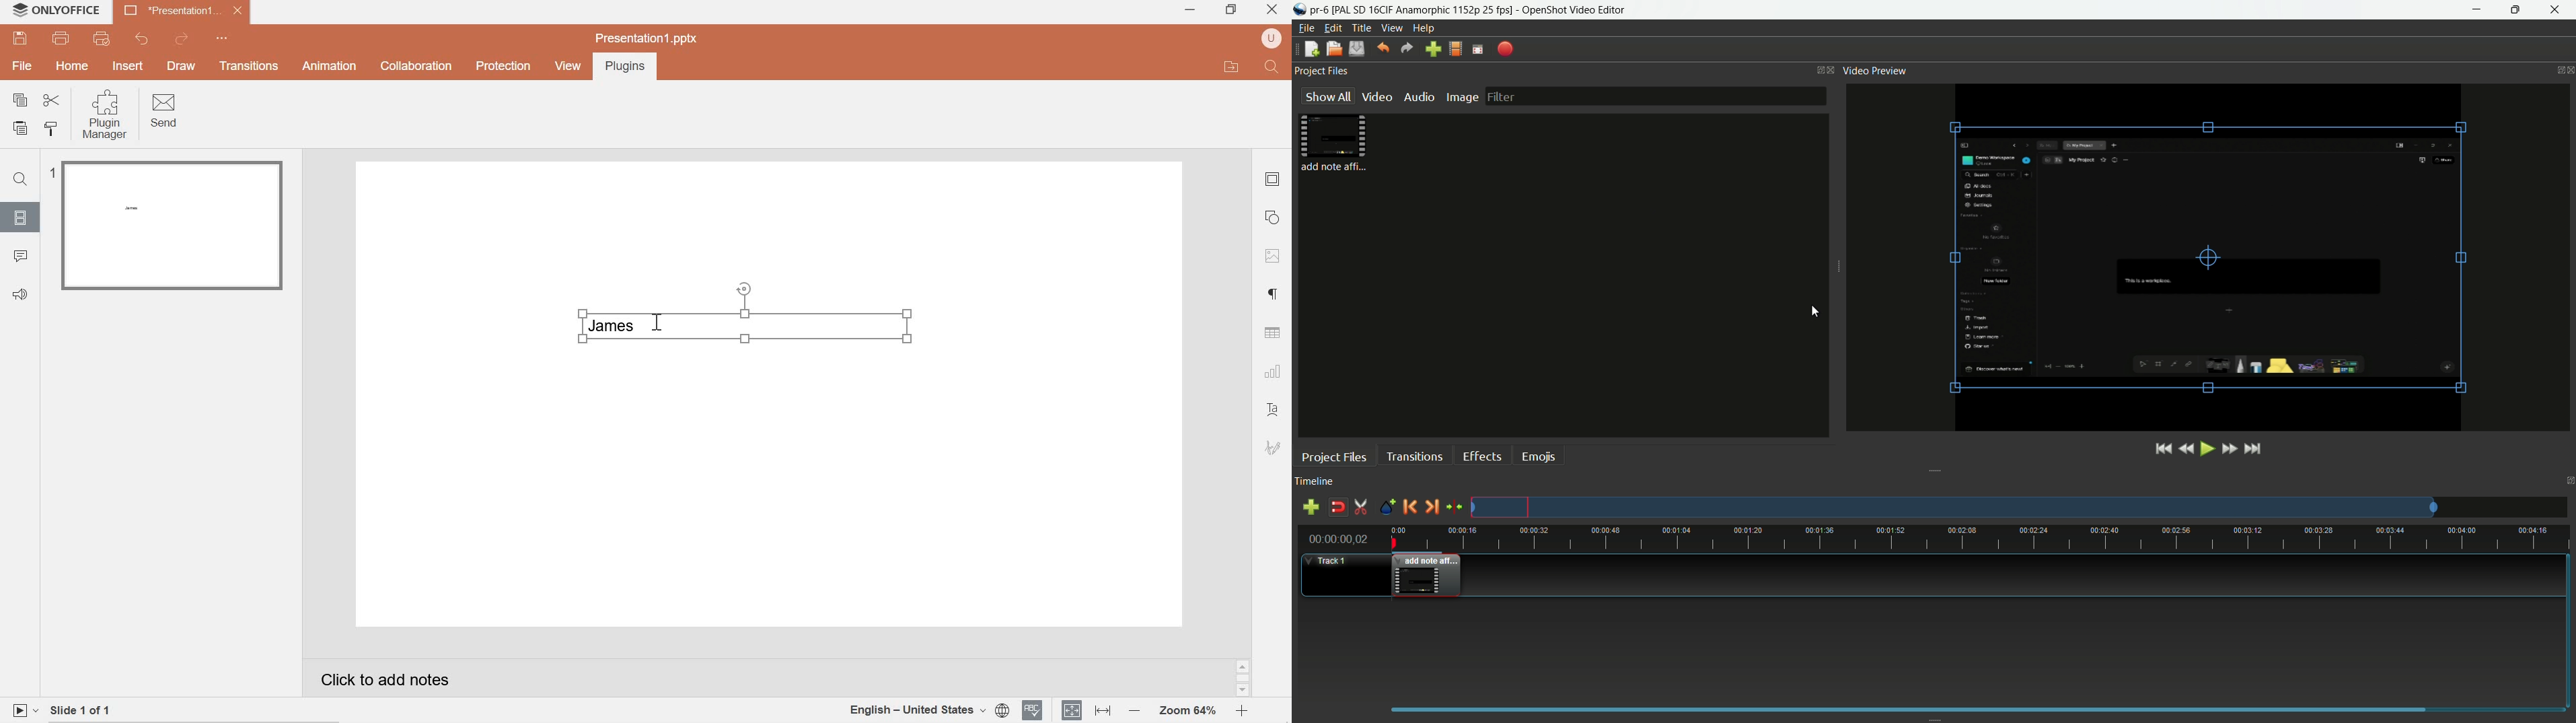 The height and width of the screenshot is (728, 2576). Describe the element at coordinates (928, 708) in the screenshot. I see `document language` at that location.